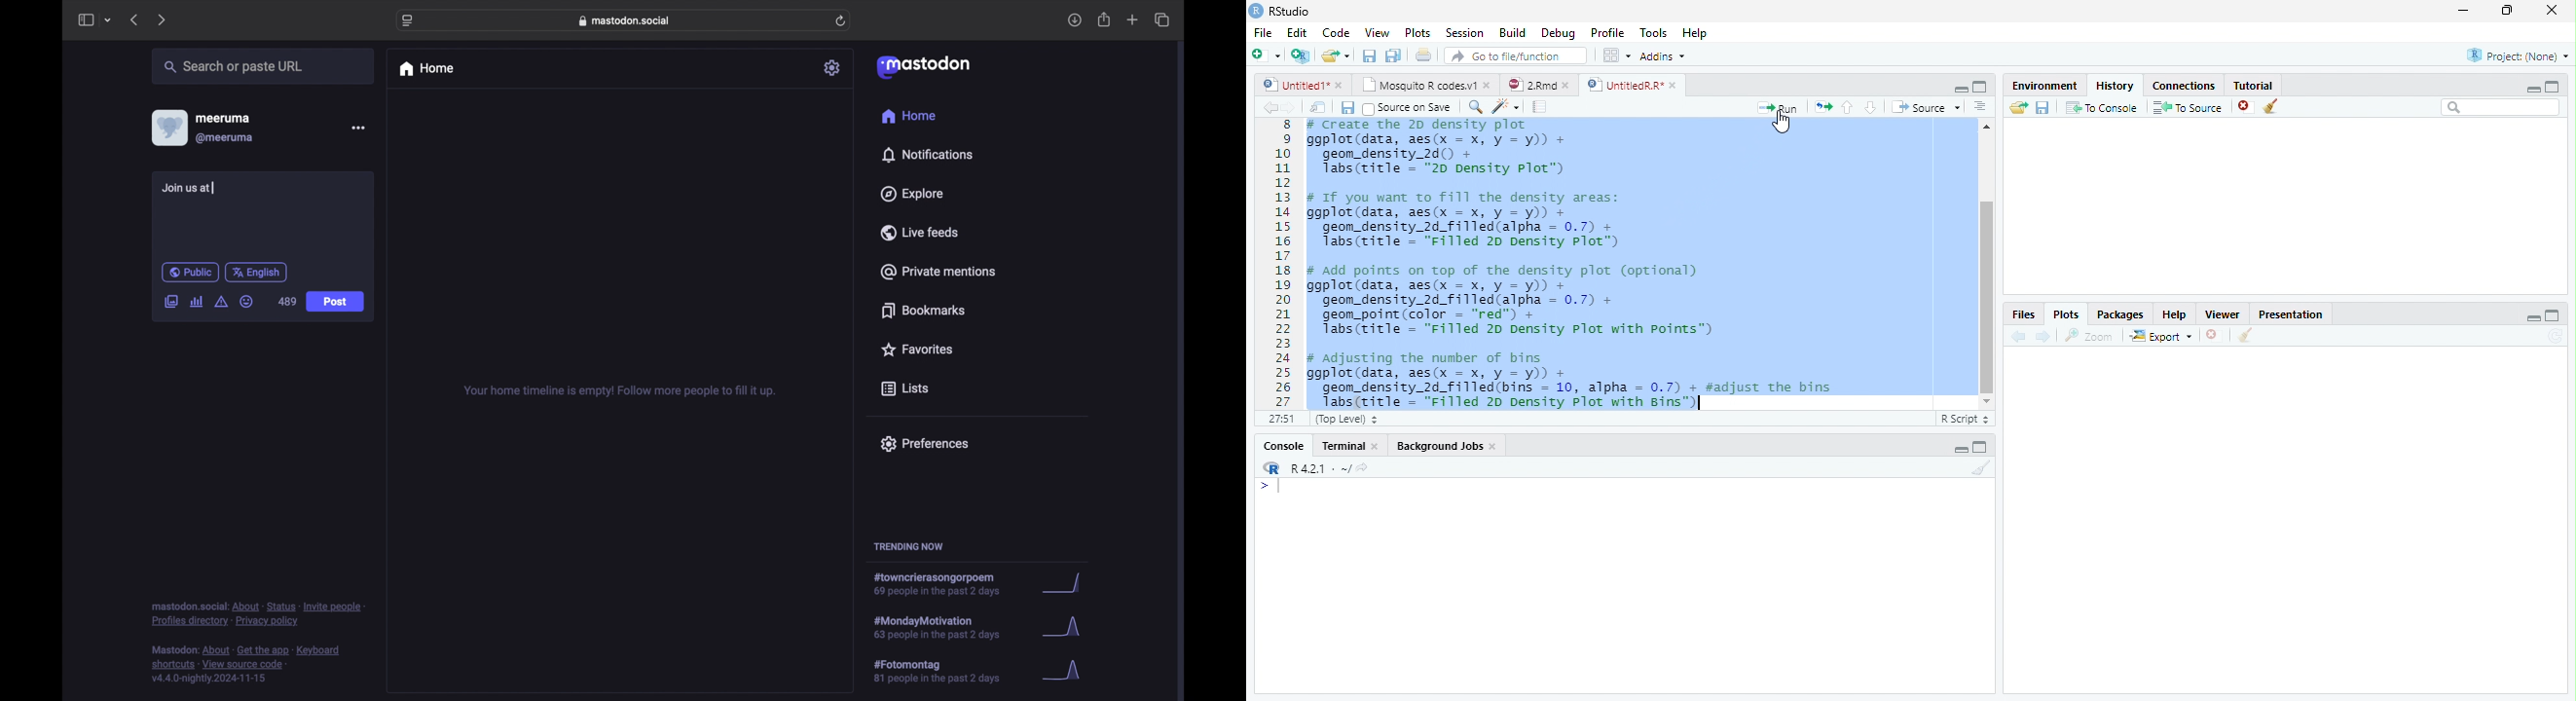 The height and width of the screenshot is (728, 2576). What do you see at coordinates (190, 188) in the screenshot?
I see `Join us` at bounding box center [190, 188].